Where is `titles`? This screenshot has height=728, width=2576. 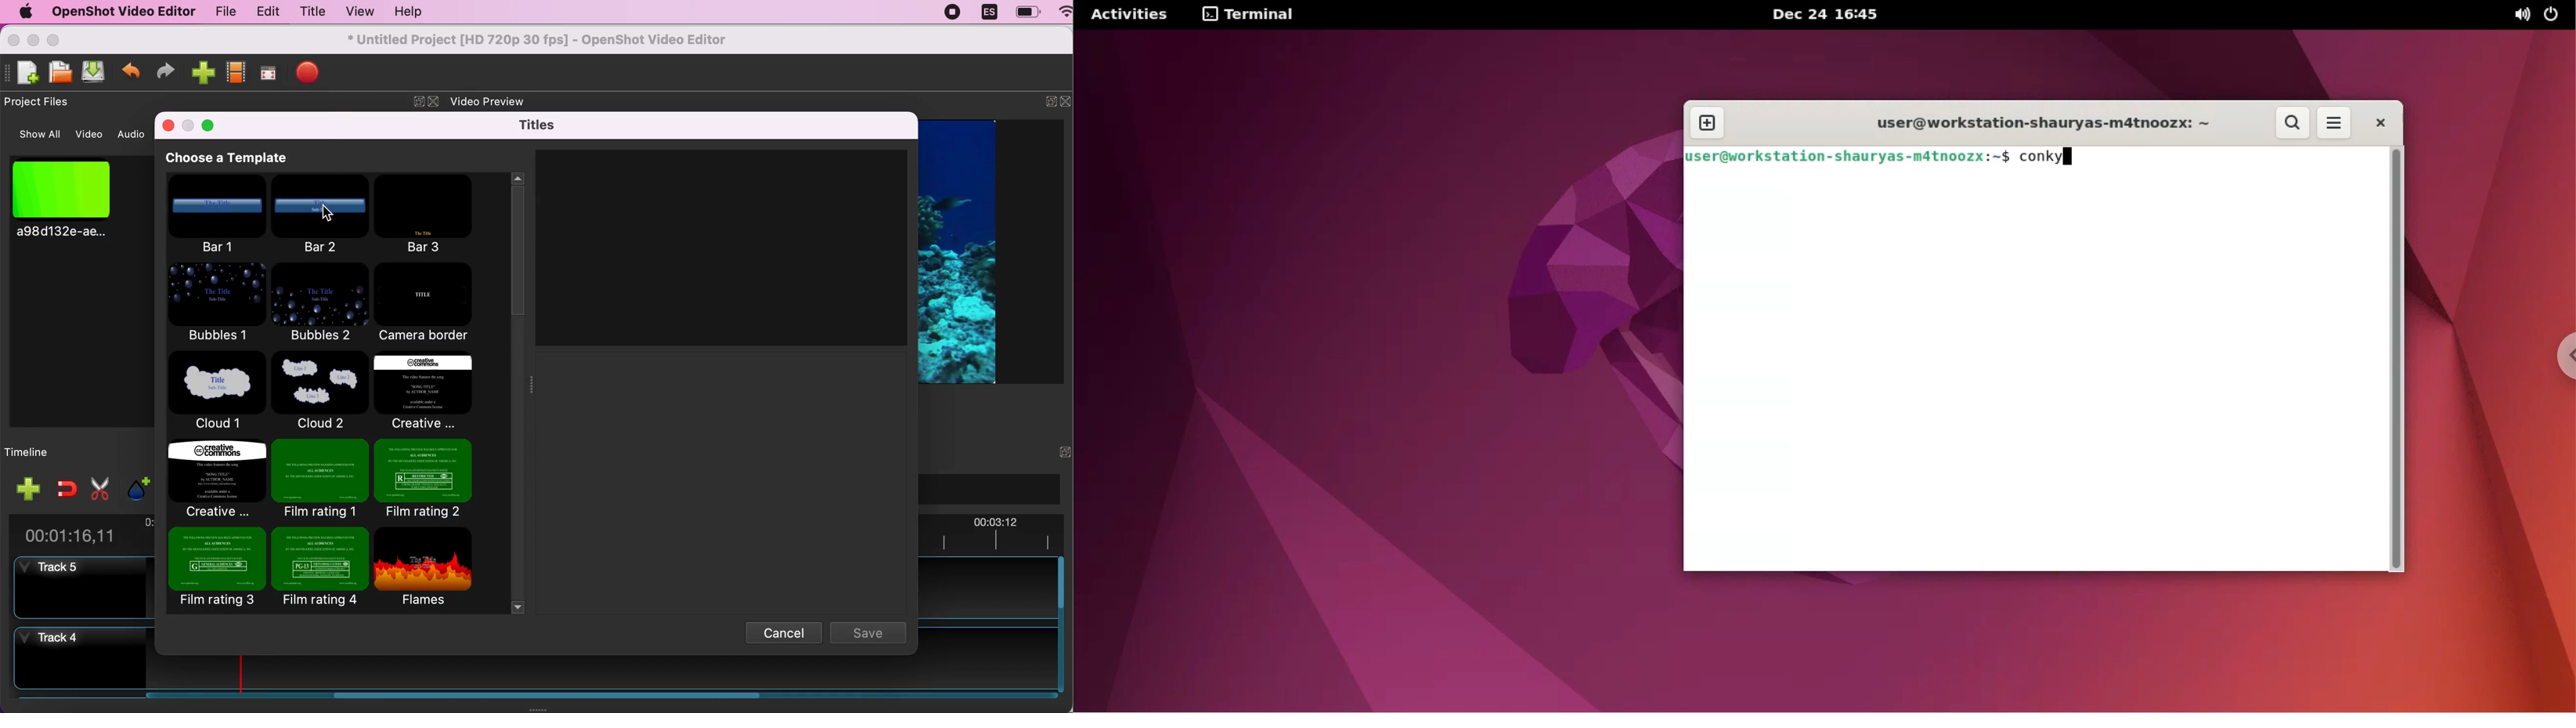
titles is located at coordinates (536, 124).